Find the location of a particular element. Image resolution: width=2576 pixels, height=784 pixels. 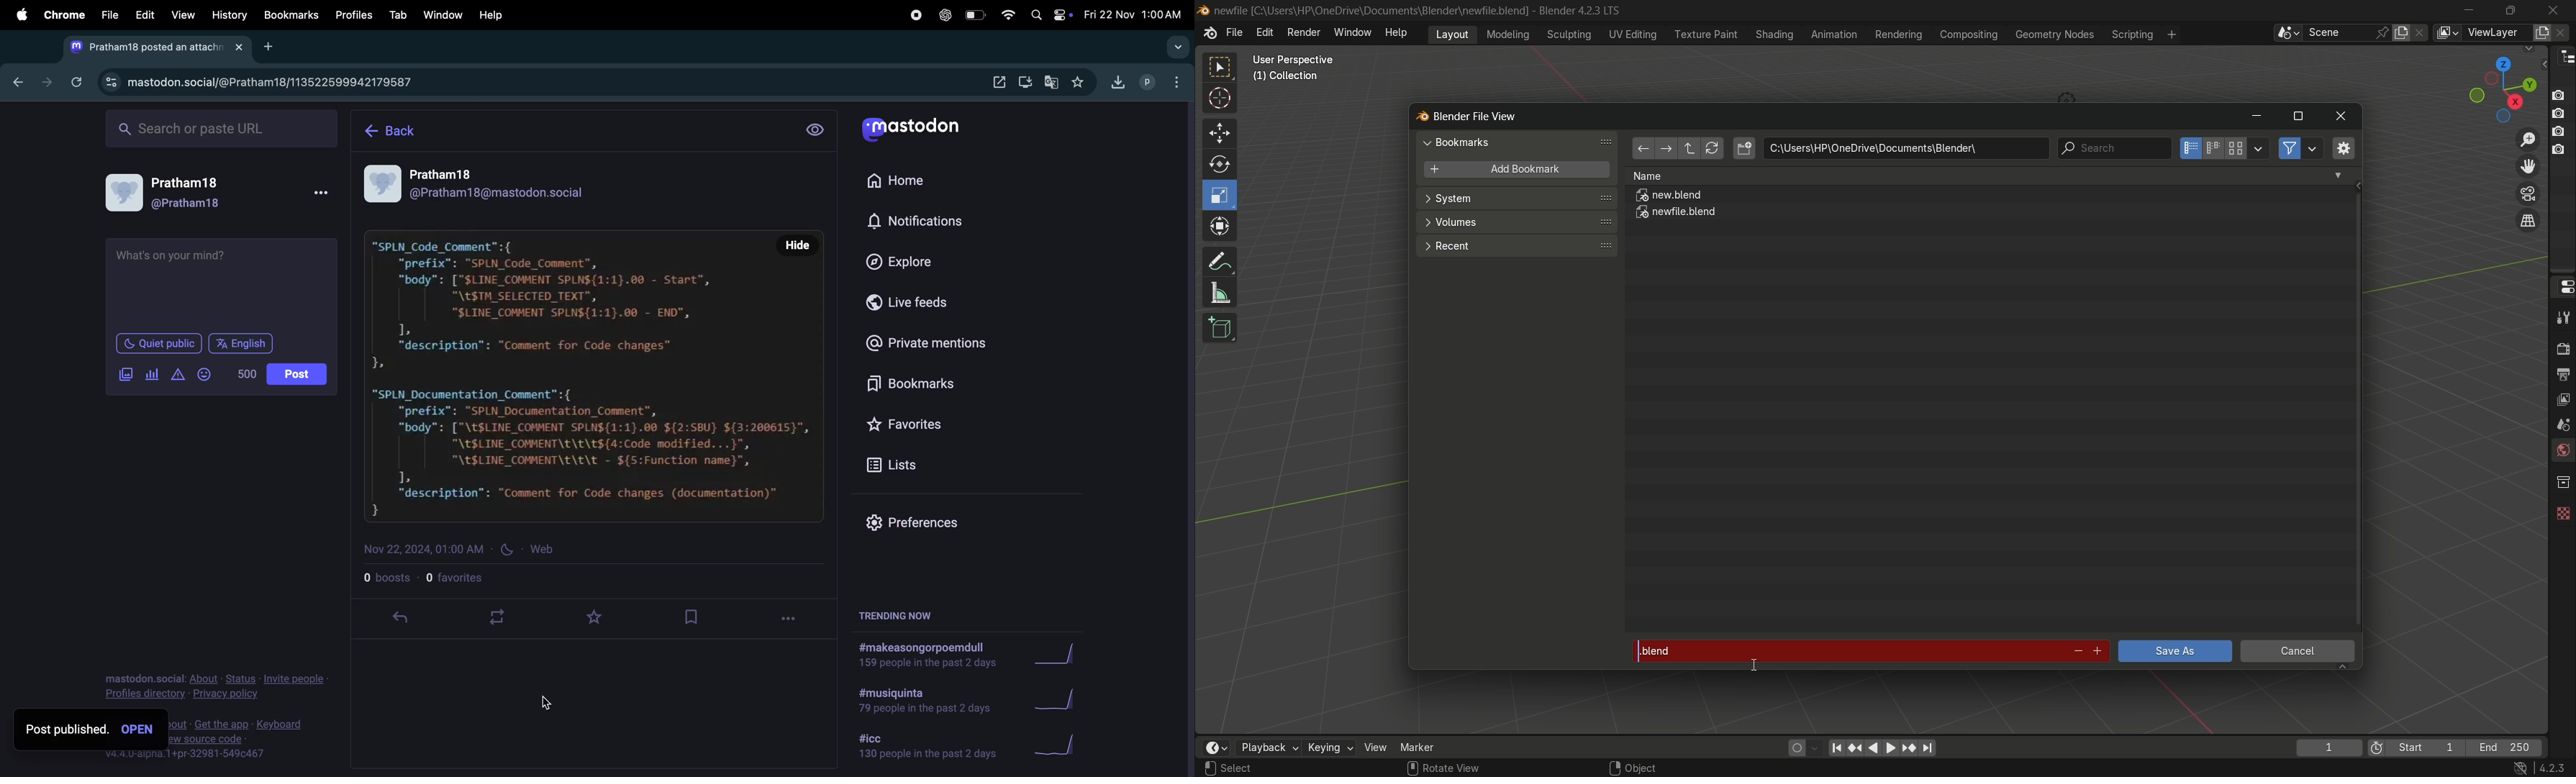

coding snippet is located at coordinates (595, 378).